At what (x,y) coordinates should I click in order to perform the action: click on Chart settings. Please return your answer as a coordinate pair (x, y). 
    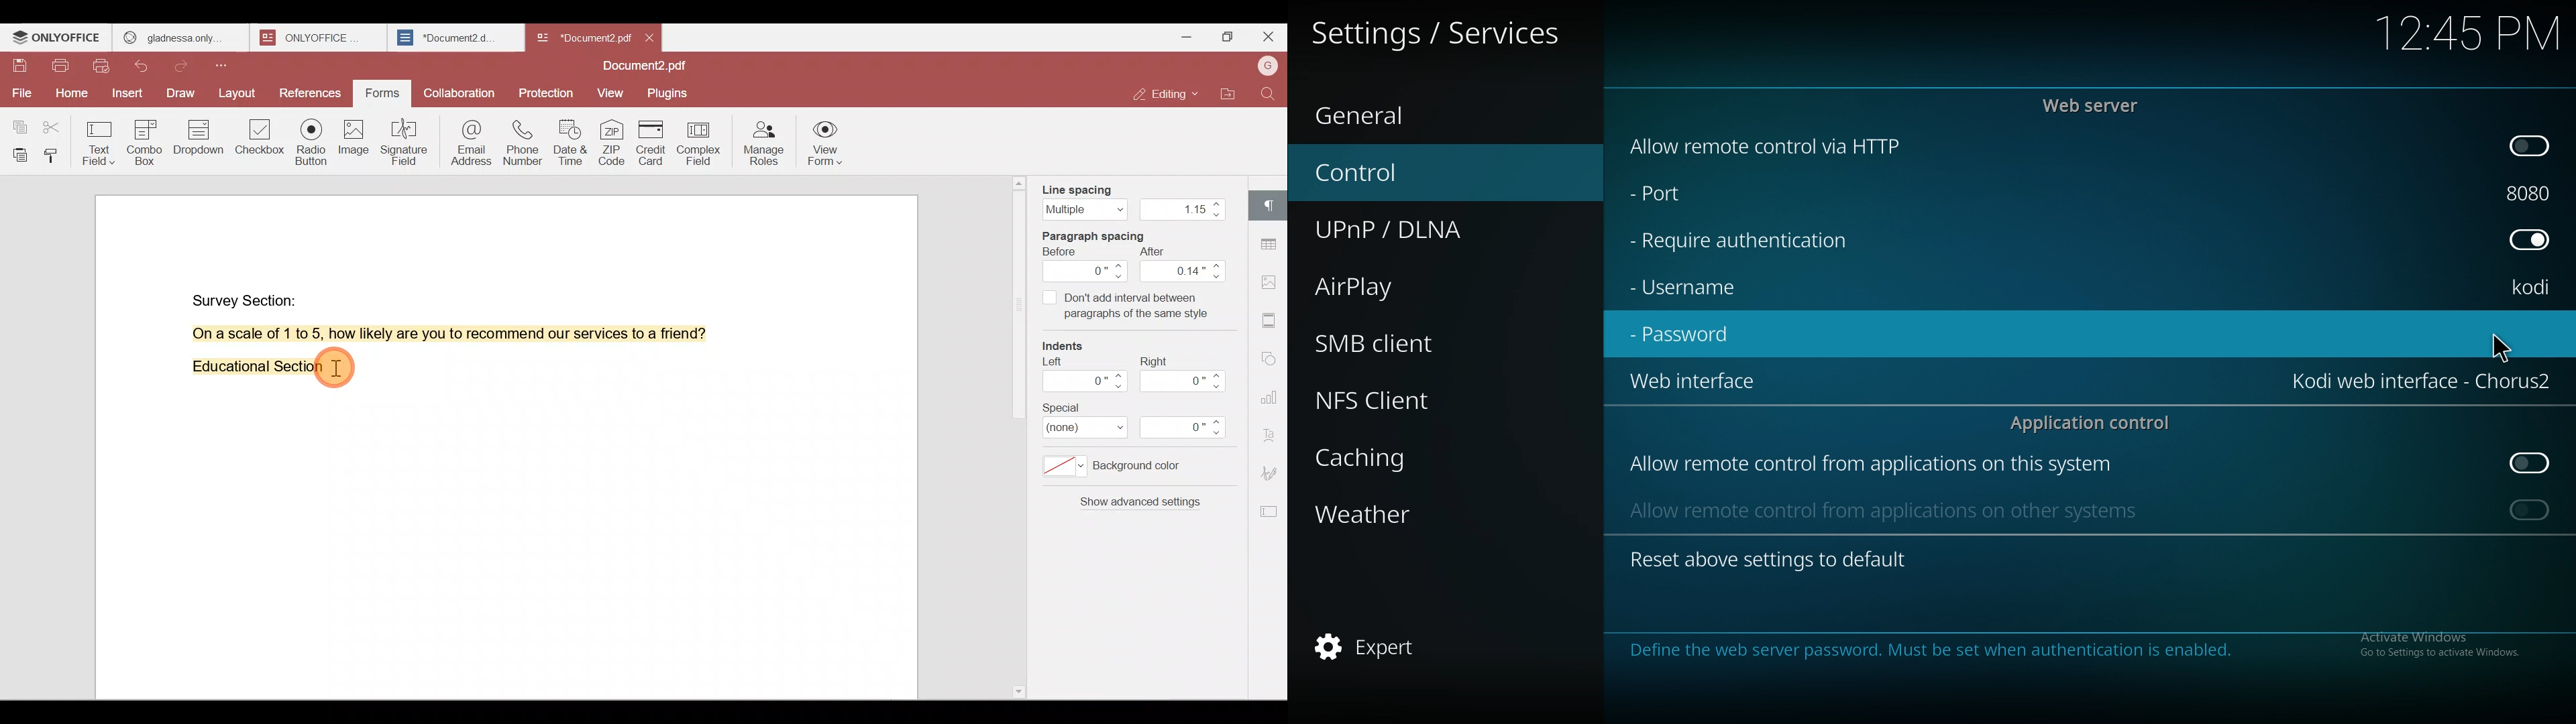
    Looking at the image, I should click on (1273, 390).